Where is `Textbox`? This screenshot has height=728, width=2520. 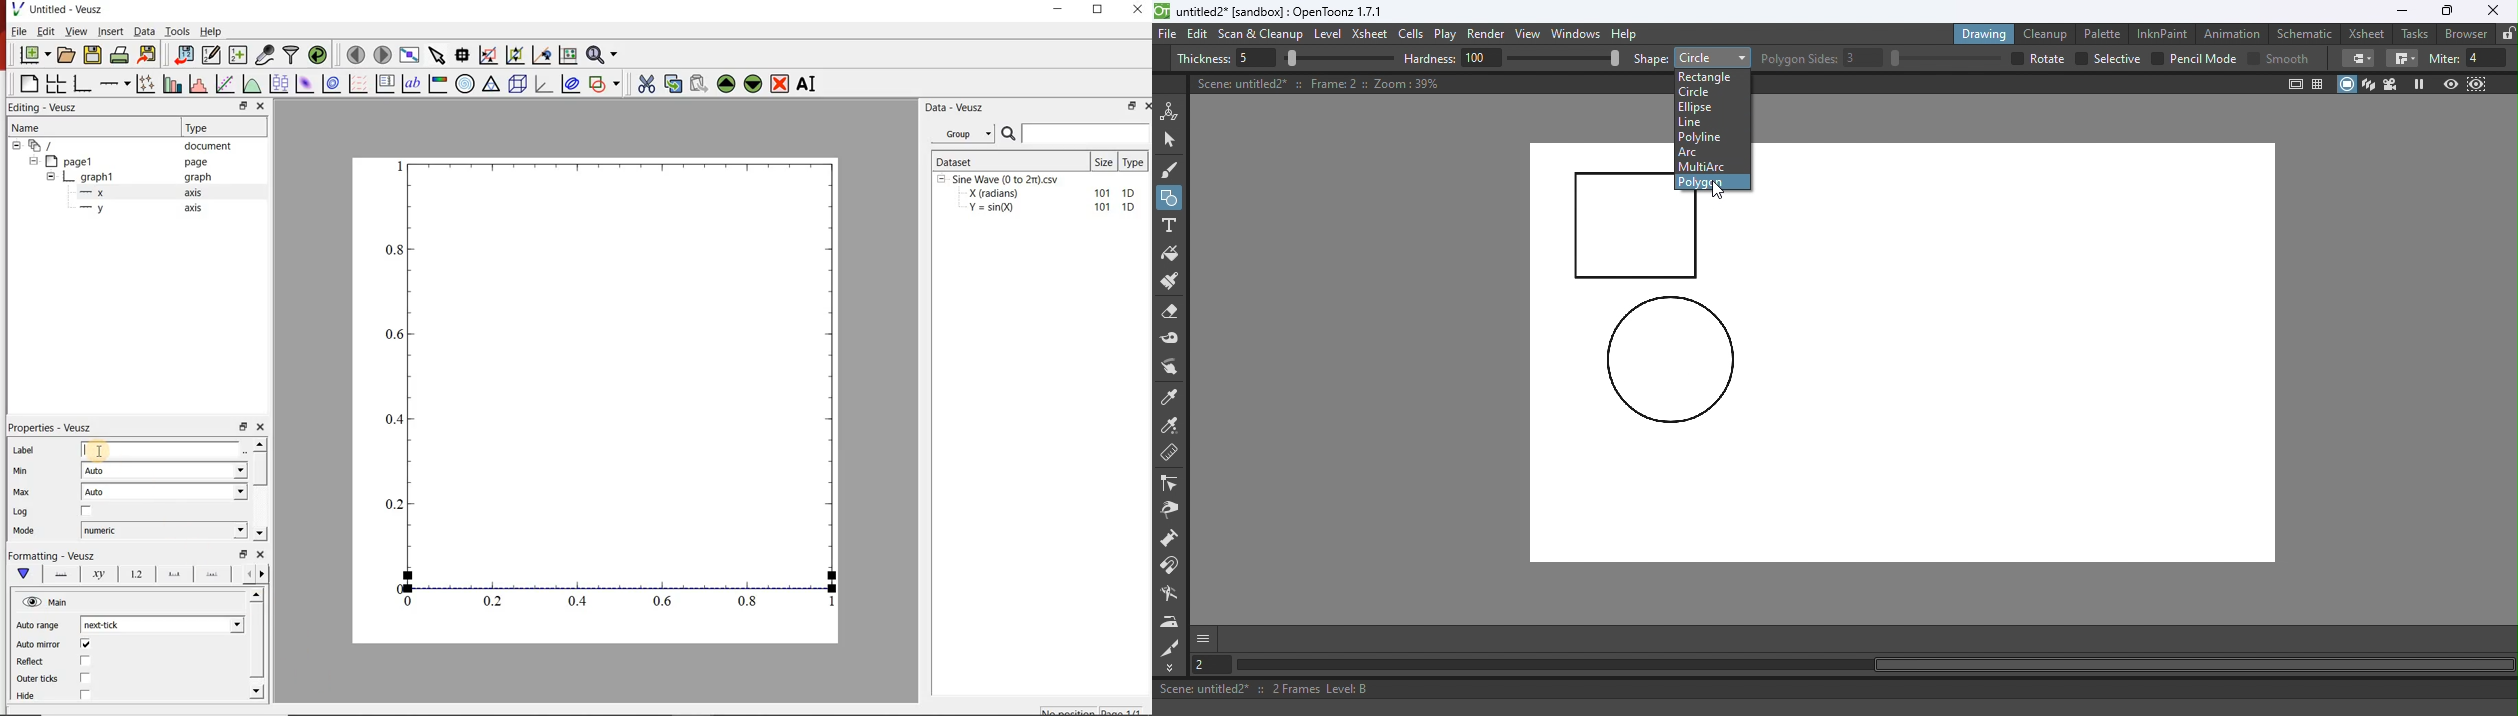
Textbox is located at coordinates (161, 450).